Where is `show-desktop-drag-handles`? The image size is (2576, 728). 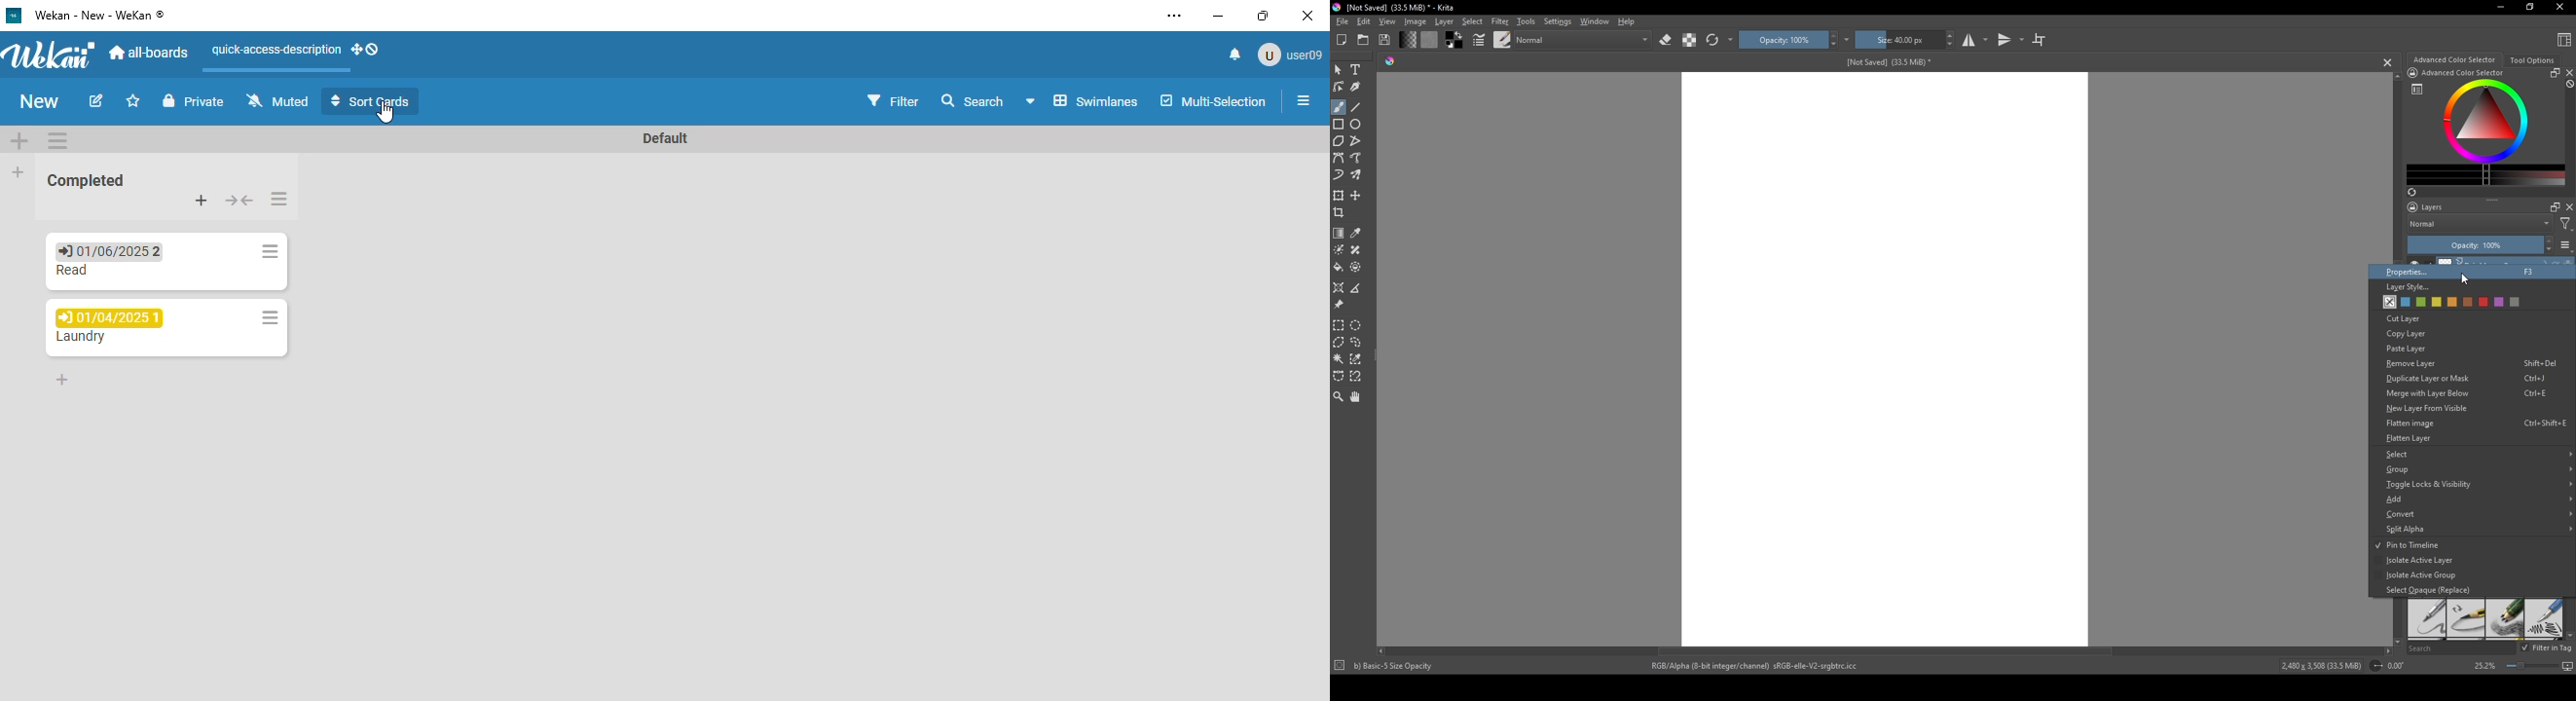
show-desktop-drag-handles is located at coordinates (367, 50).